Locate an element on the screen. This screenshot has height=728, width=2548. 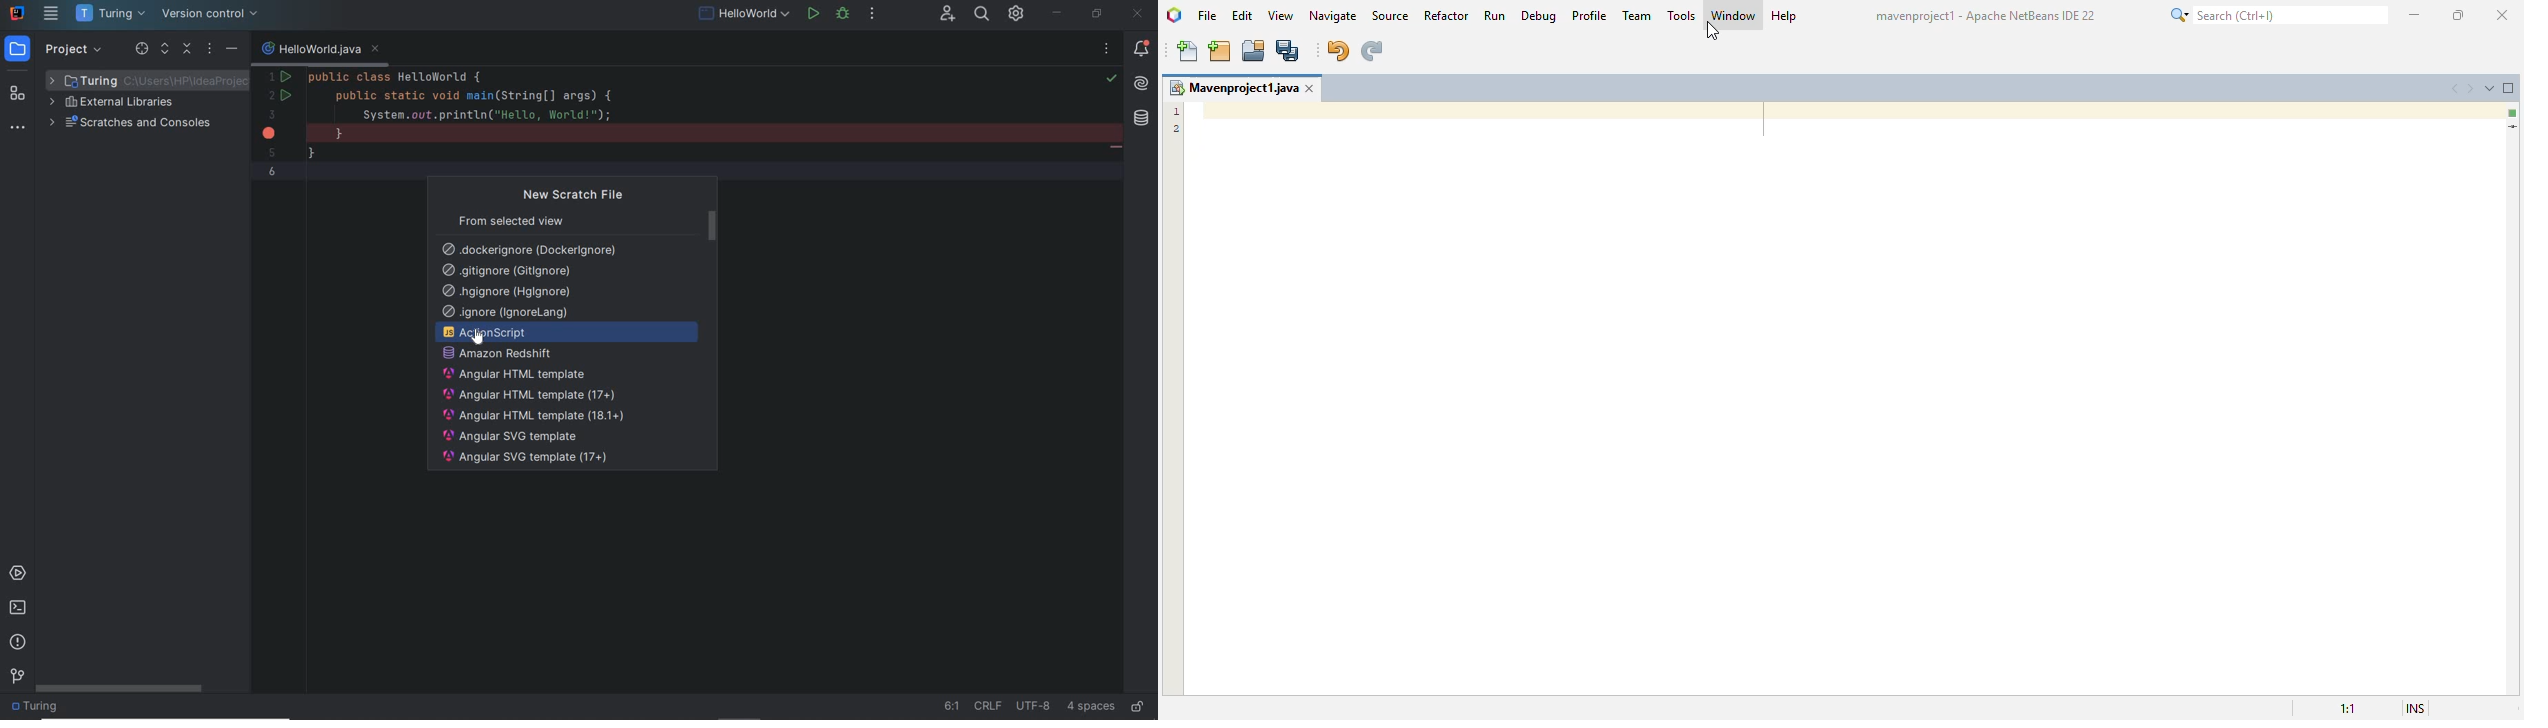
scrollbar is located at coordinates (121, 689).